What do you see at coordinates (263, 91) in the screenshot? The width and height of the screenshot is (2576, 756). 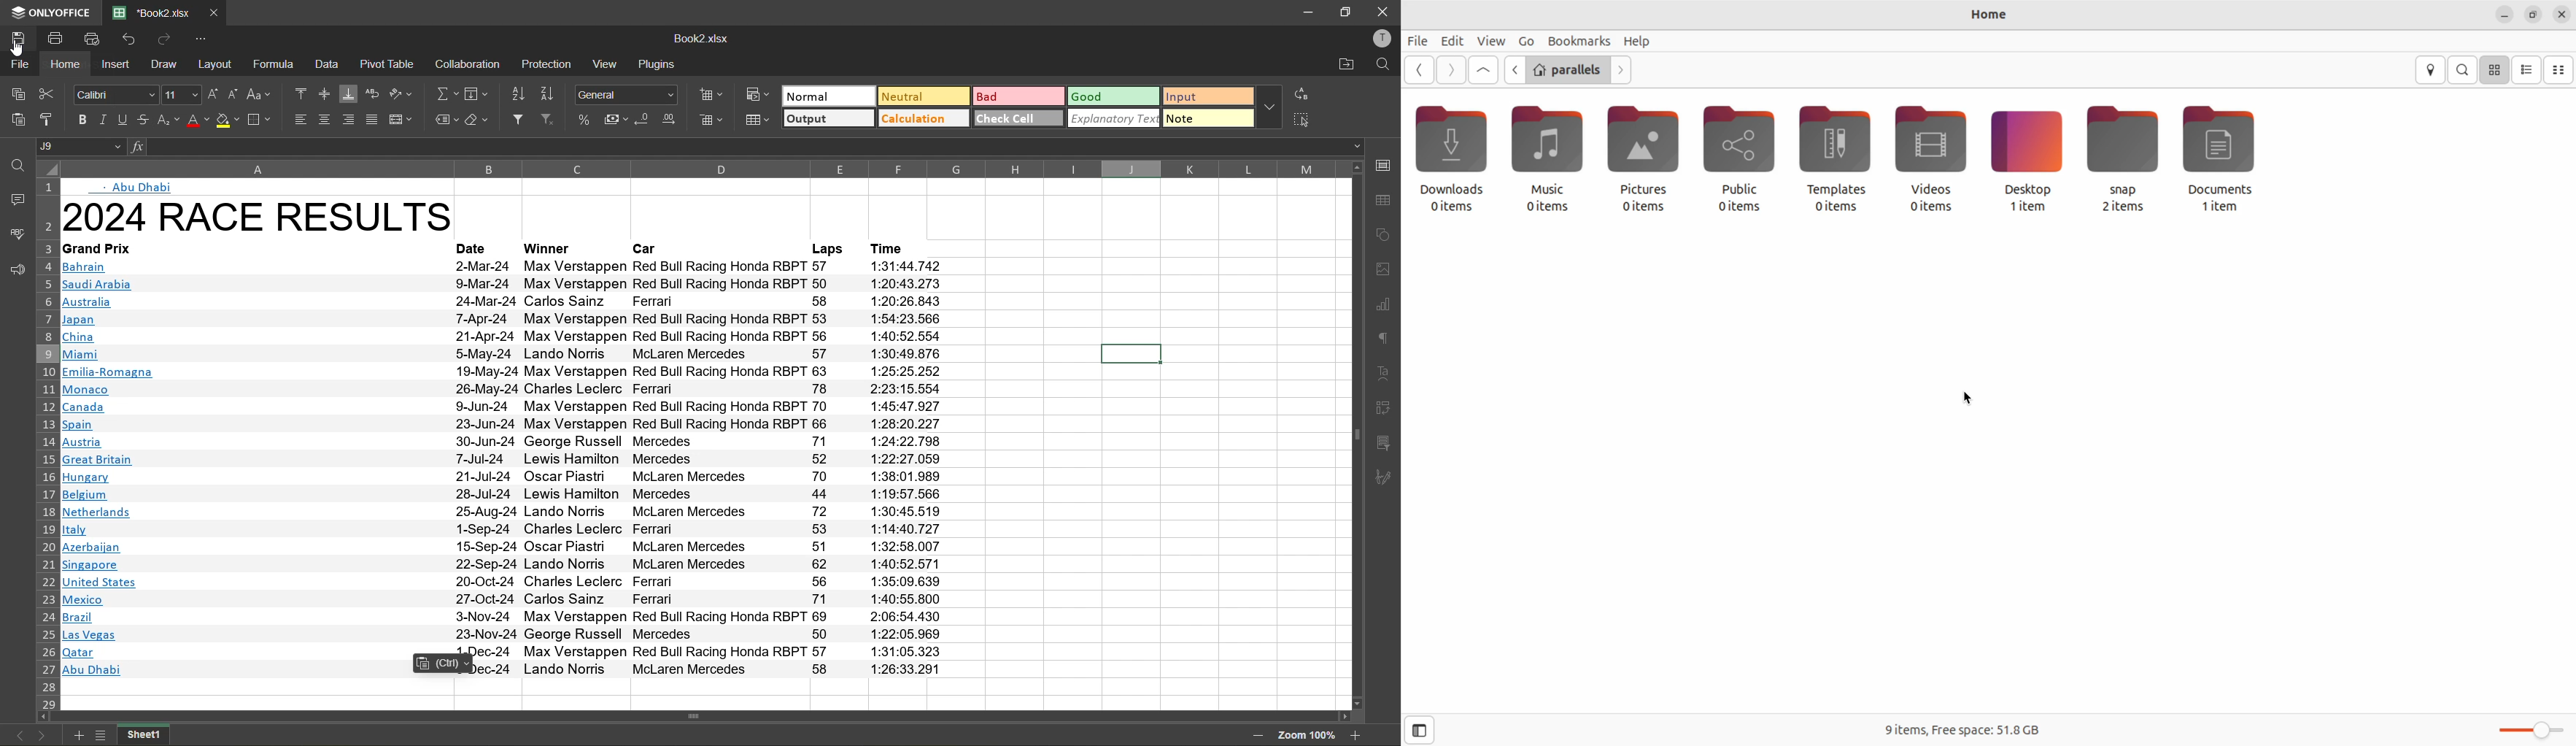 I see `change case` at bounding box center [263, 91].